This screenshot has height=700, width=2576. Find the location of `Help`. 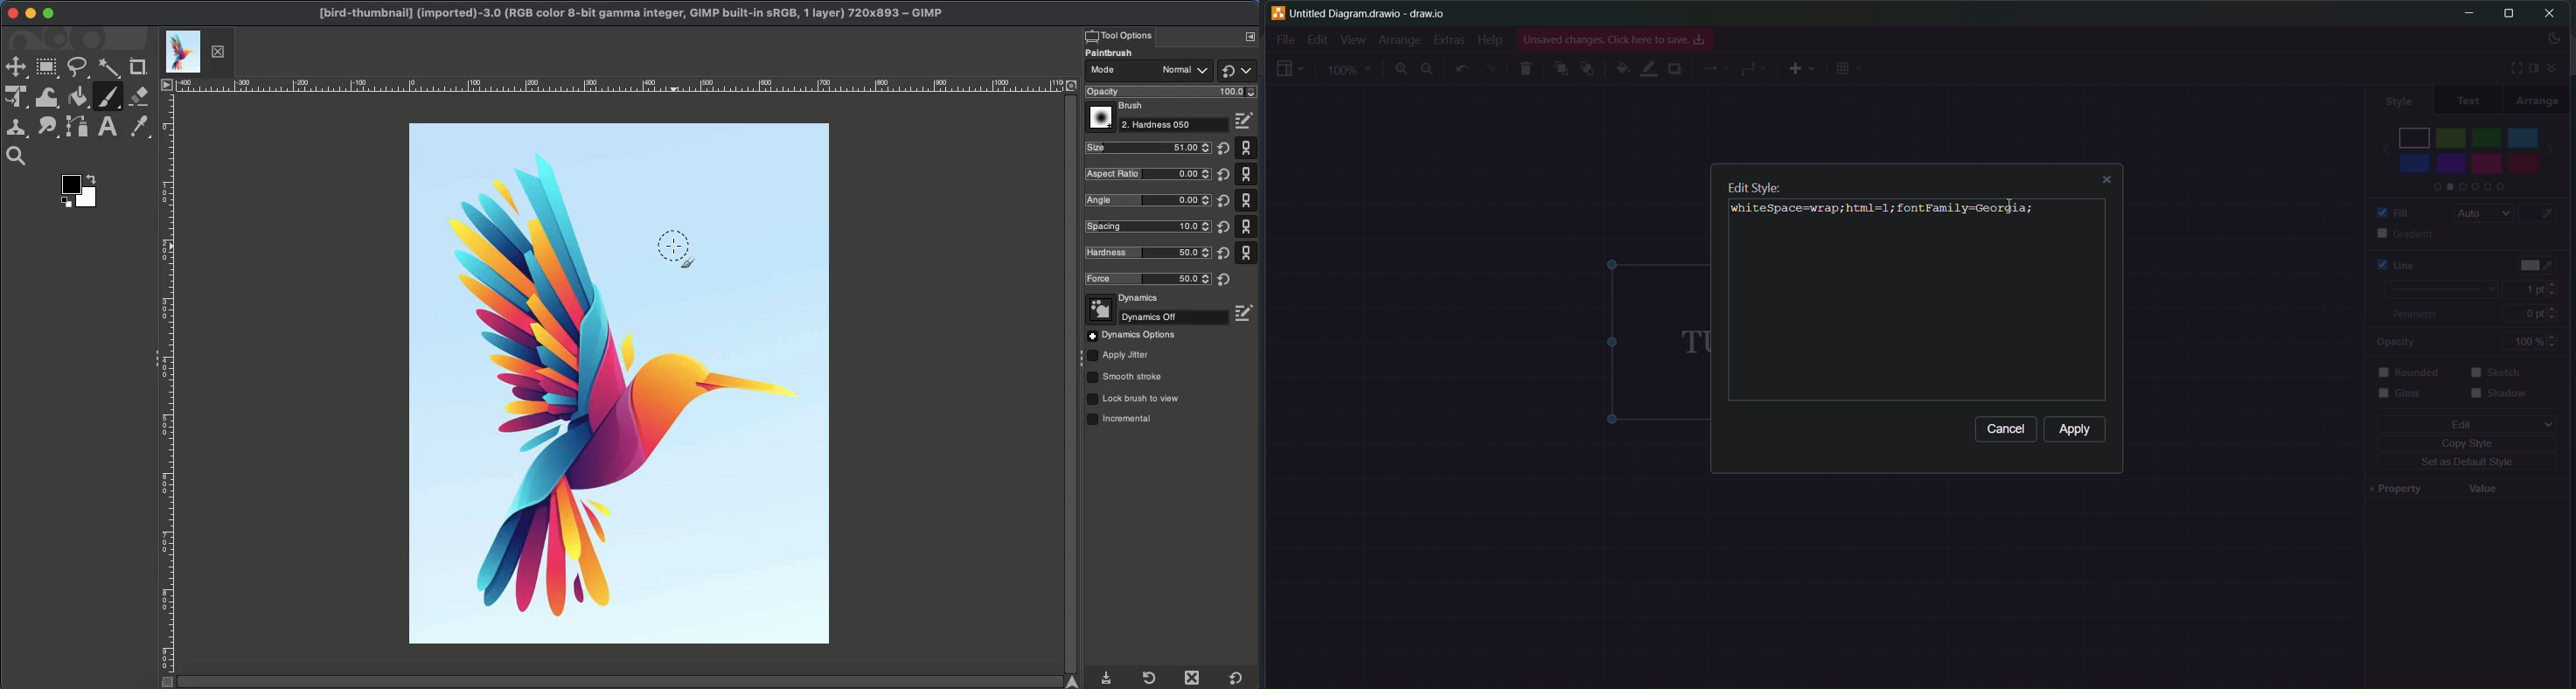

Help is located at coordinates (1489, 40).